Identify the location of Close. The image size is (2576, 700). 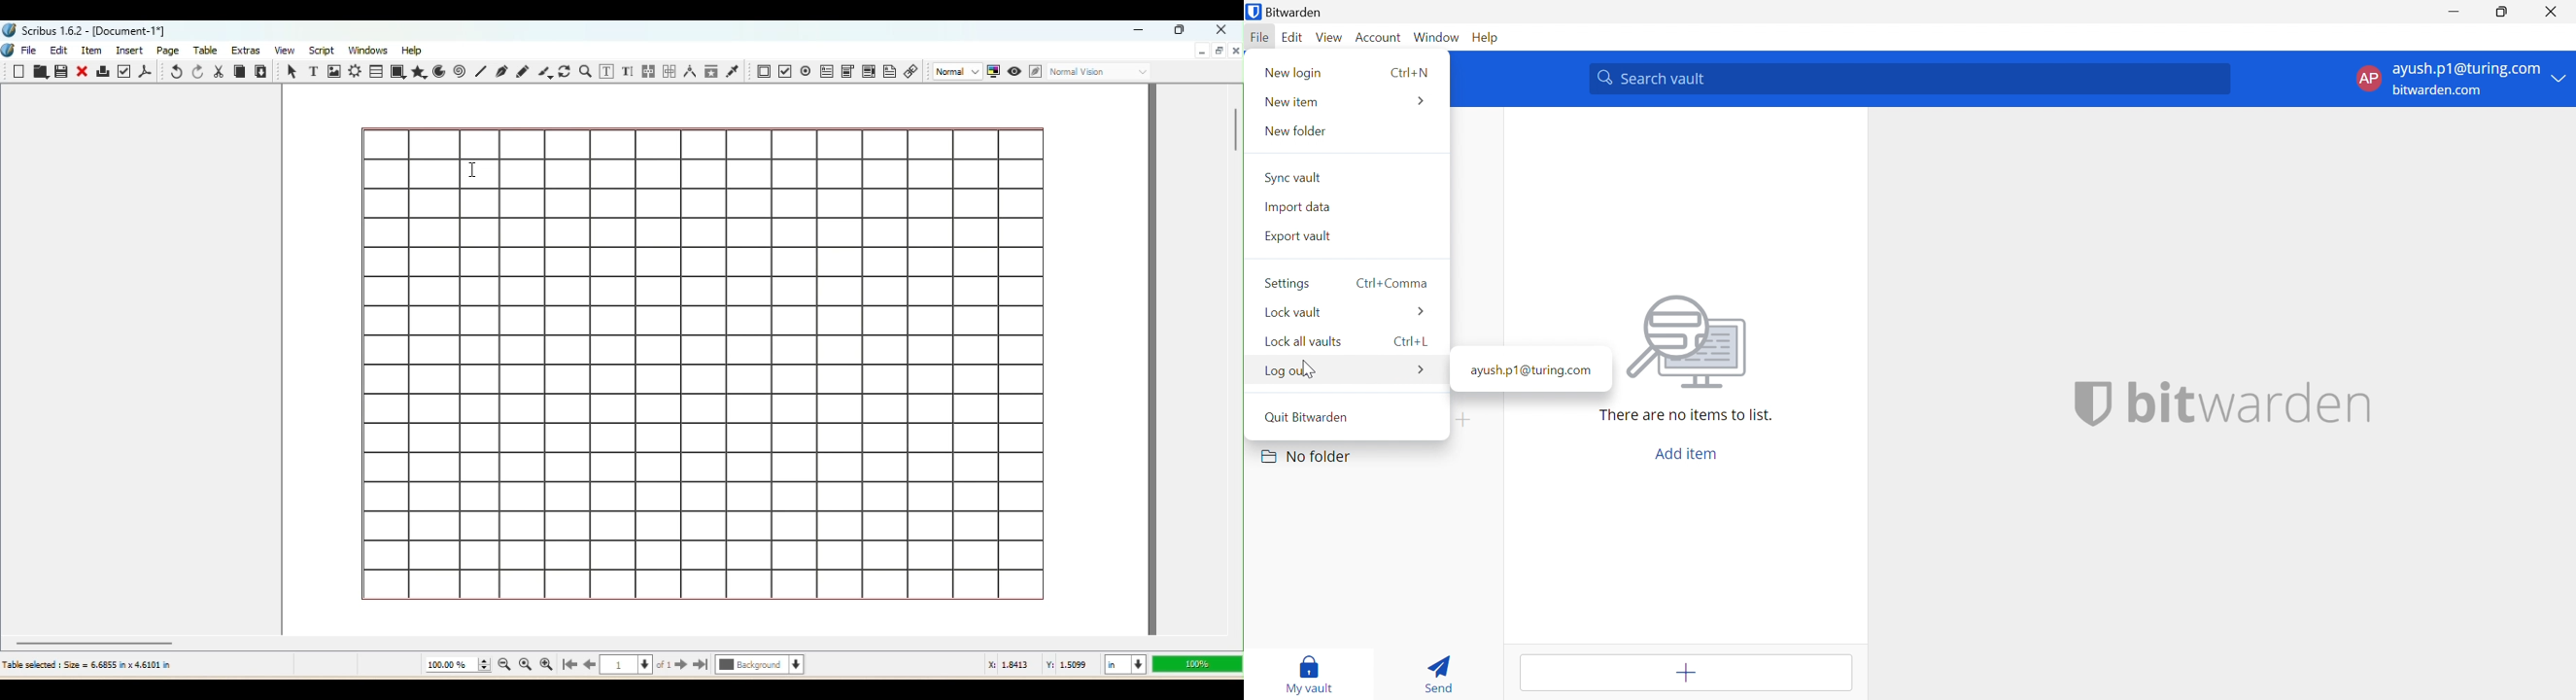
(2553, 12).